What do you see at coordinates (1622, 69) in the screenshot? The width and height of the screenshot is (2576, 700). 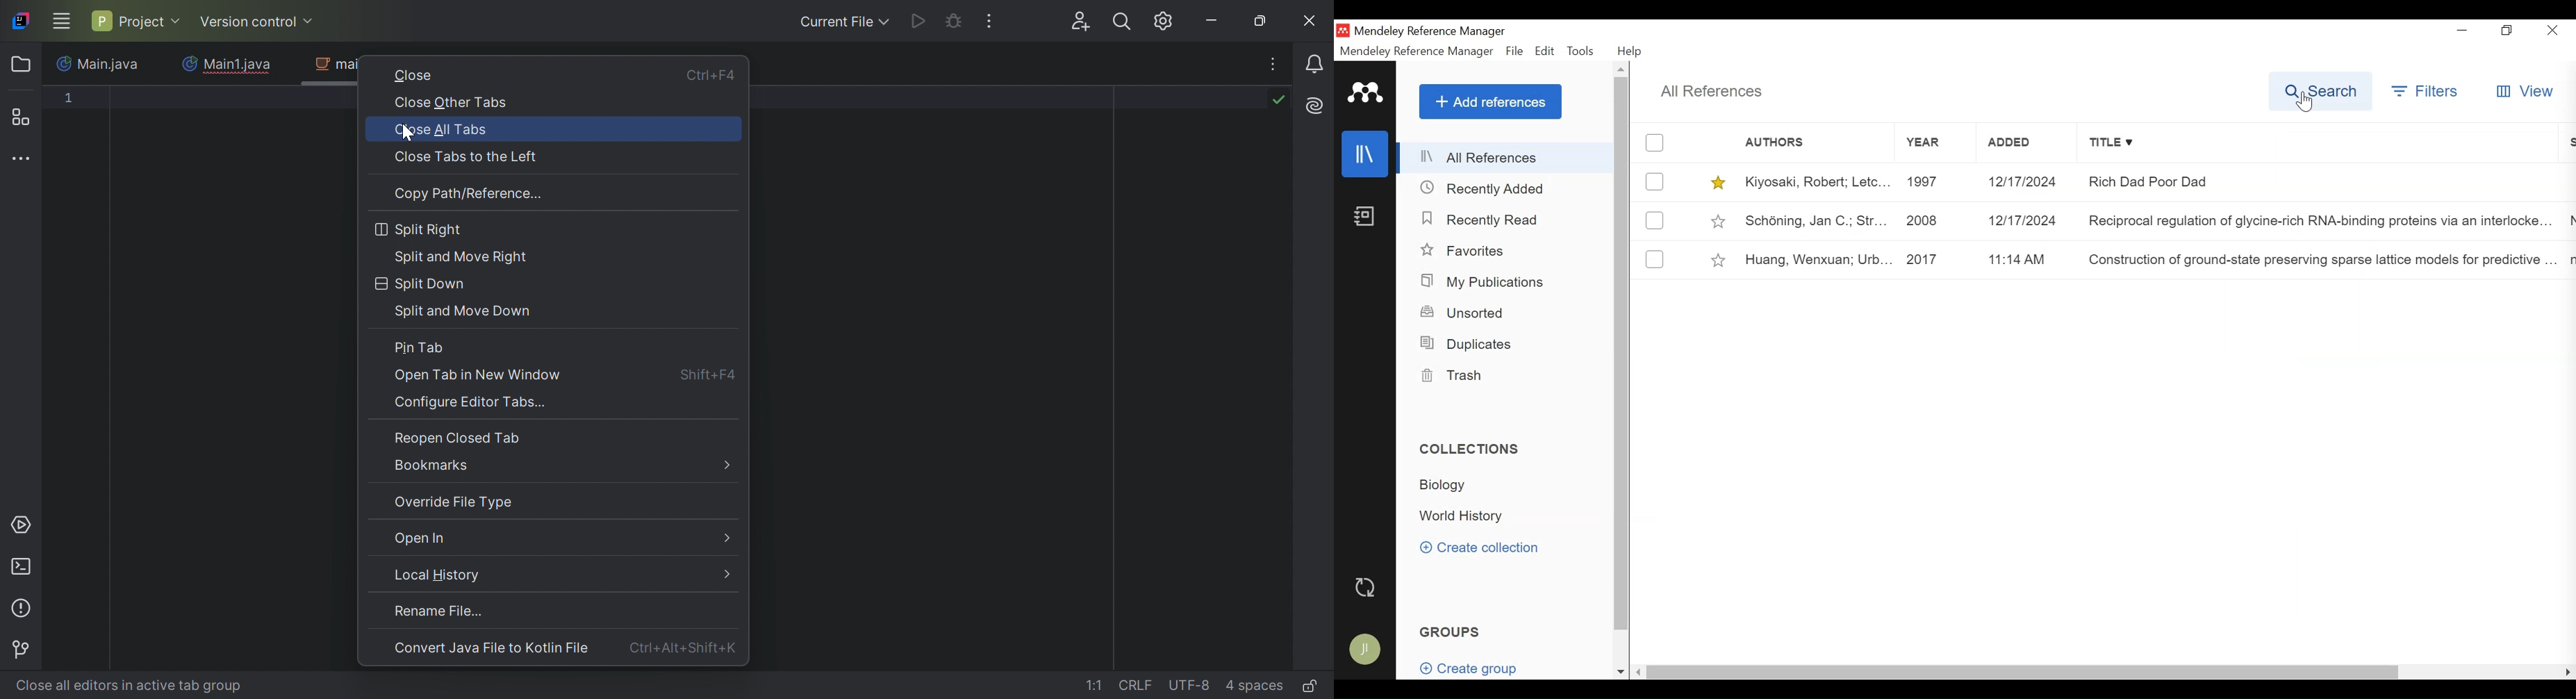 I see `Scroll up` at bounding box center [1622, 69].